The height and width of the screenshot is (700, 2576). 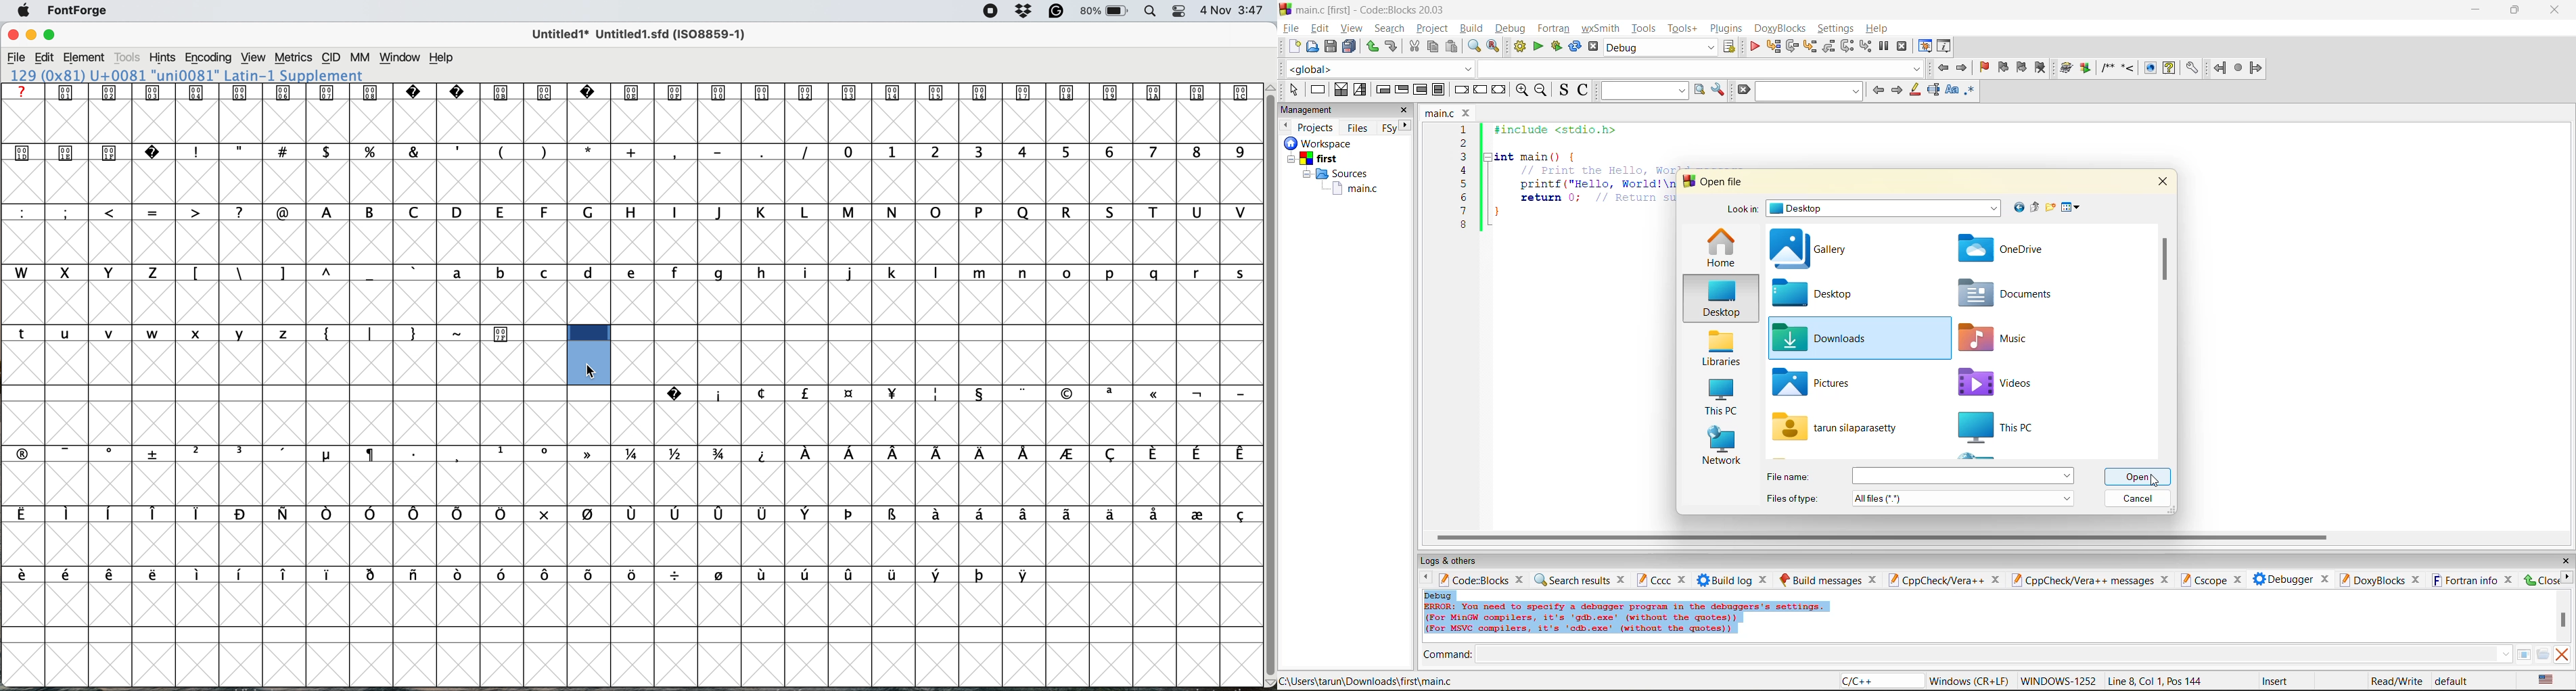 What do you see at coordinates (2003, 67) in the screenshot?
I see `previous bookmark` at bounding box center [2003, 67].